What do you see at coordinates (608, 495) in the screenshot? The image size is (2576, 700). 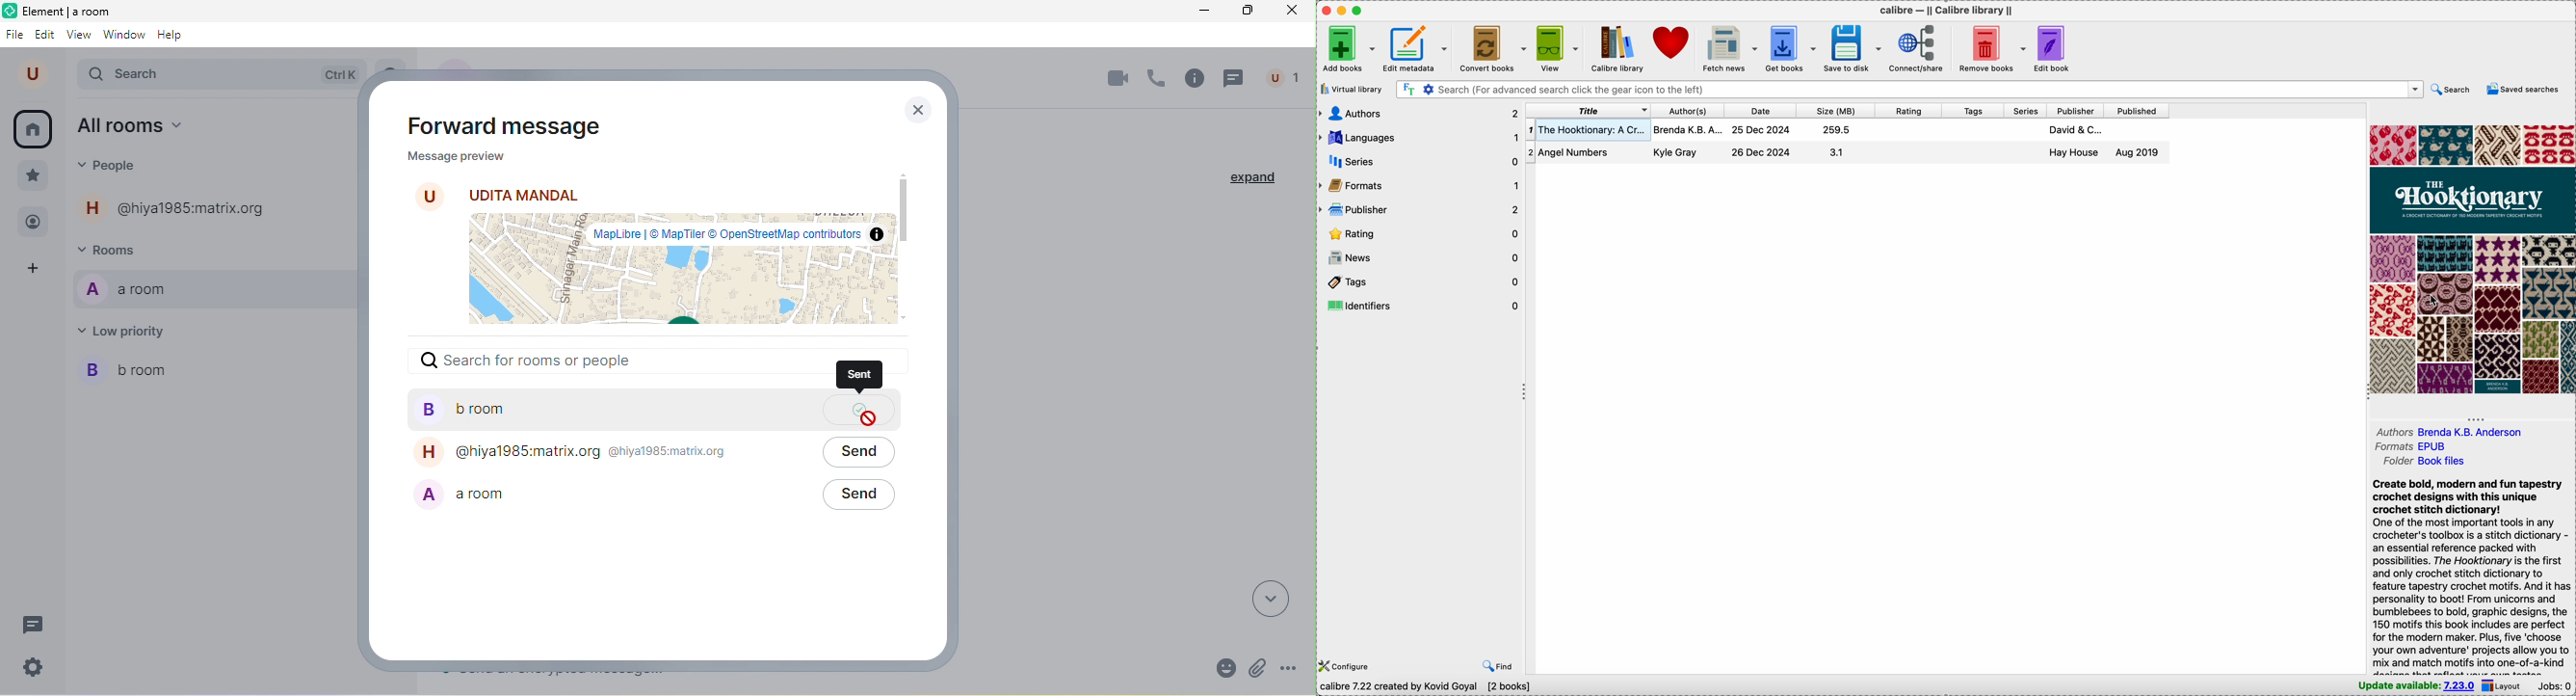 I see `a room` at bounding box center [608, 495].